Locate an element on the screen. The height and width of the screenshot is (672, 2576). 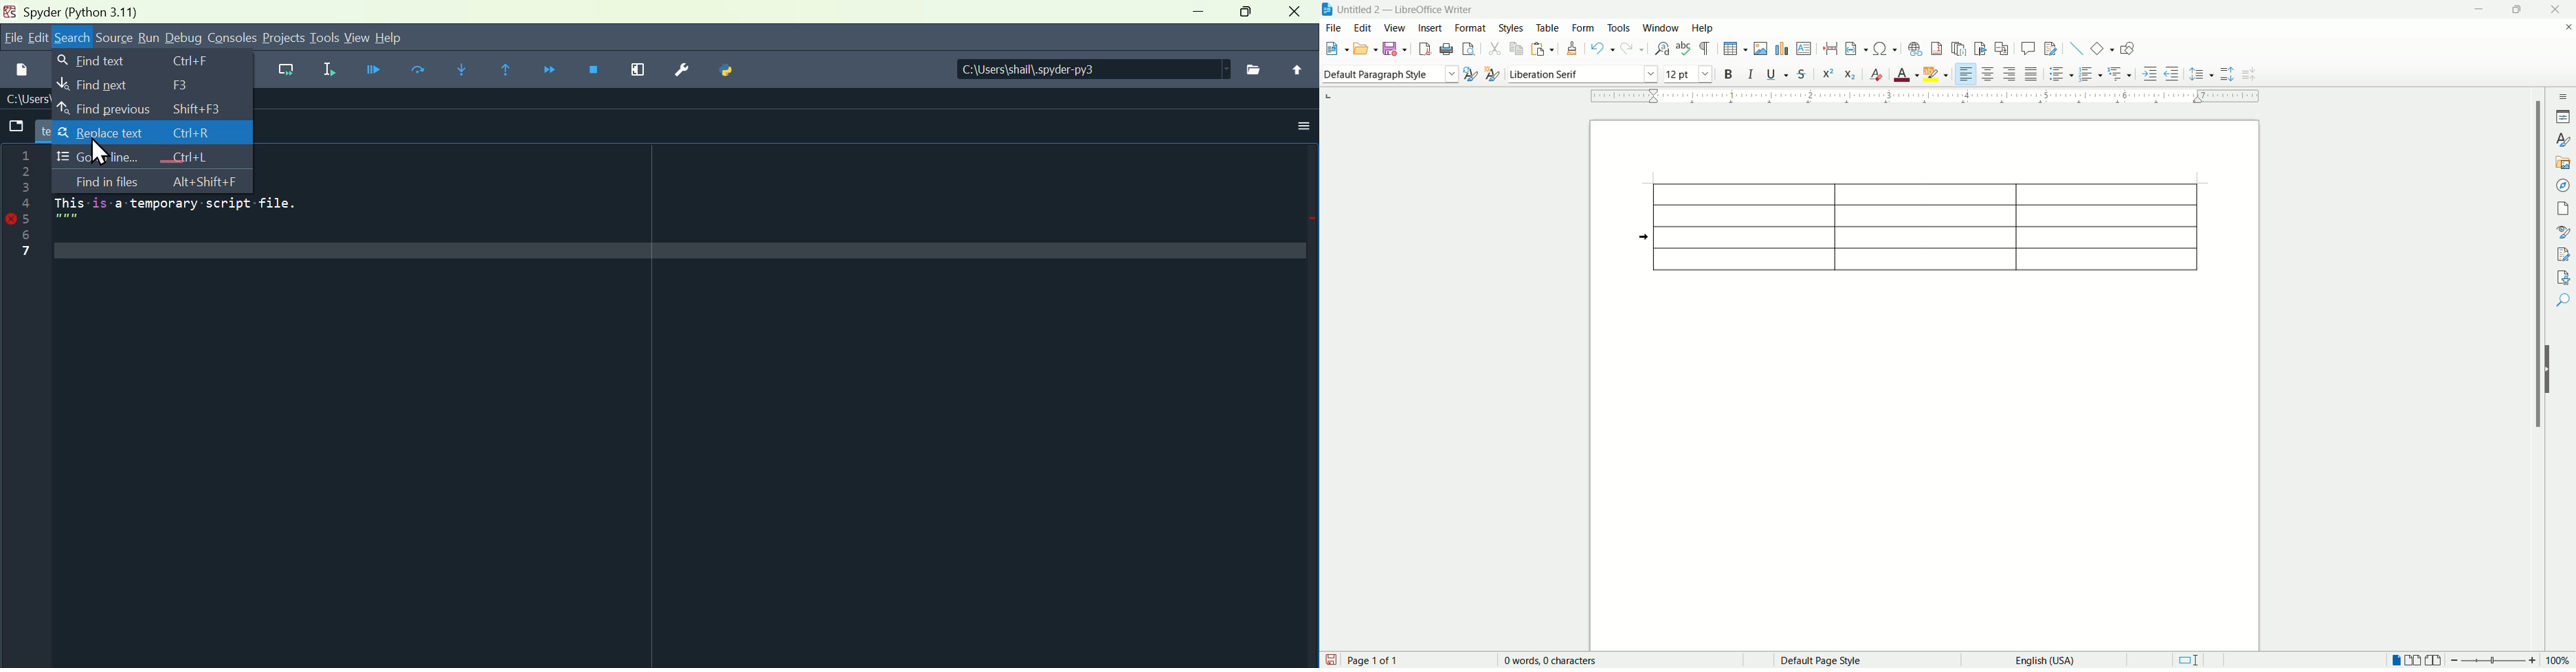
Minimise is located at coordinates (1202, 13).